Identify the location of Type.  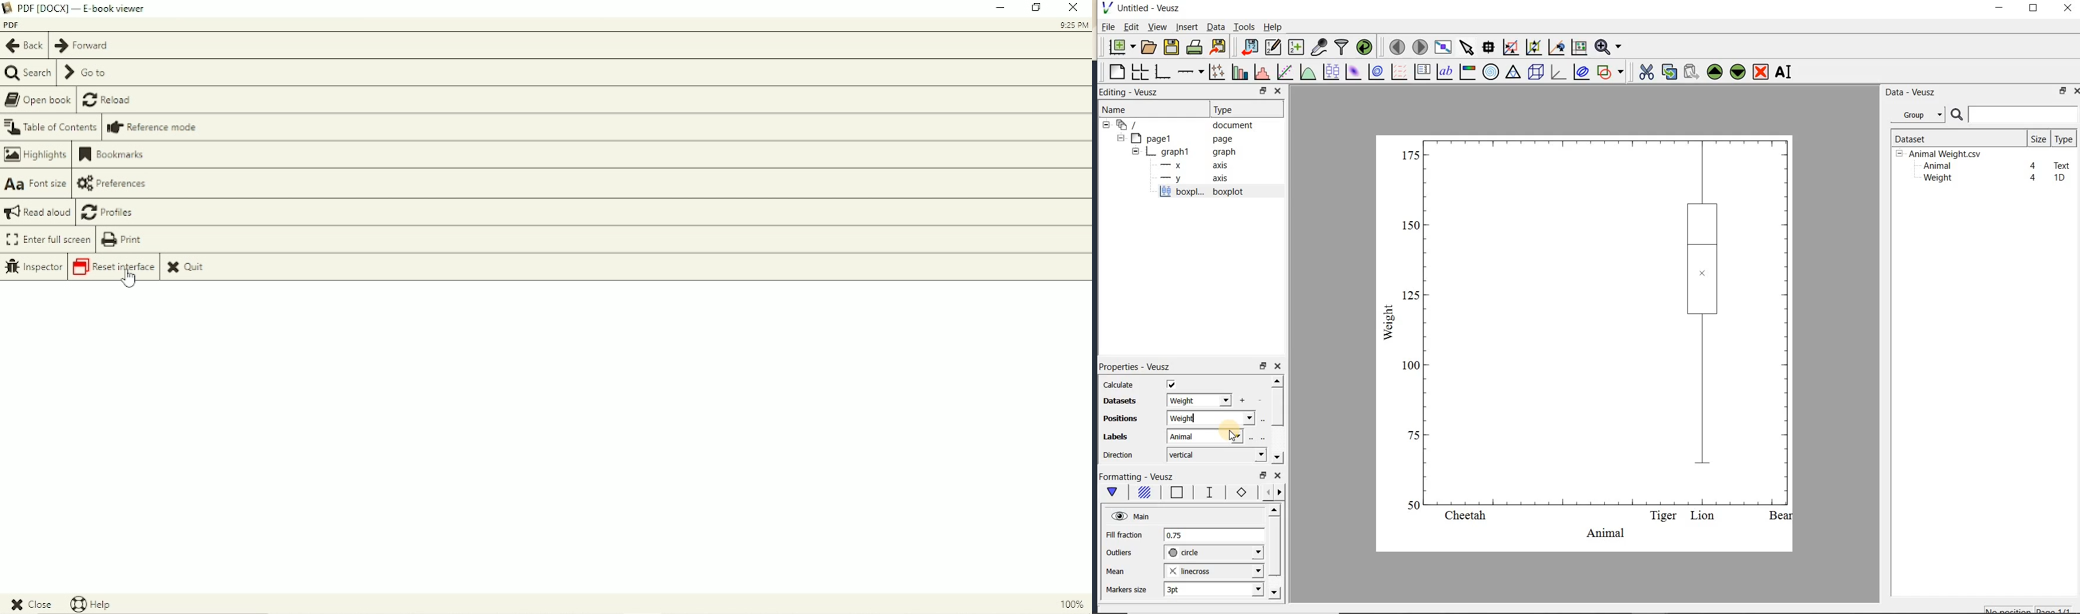
(1244, 108).